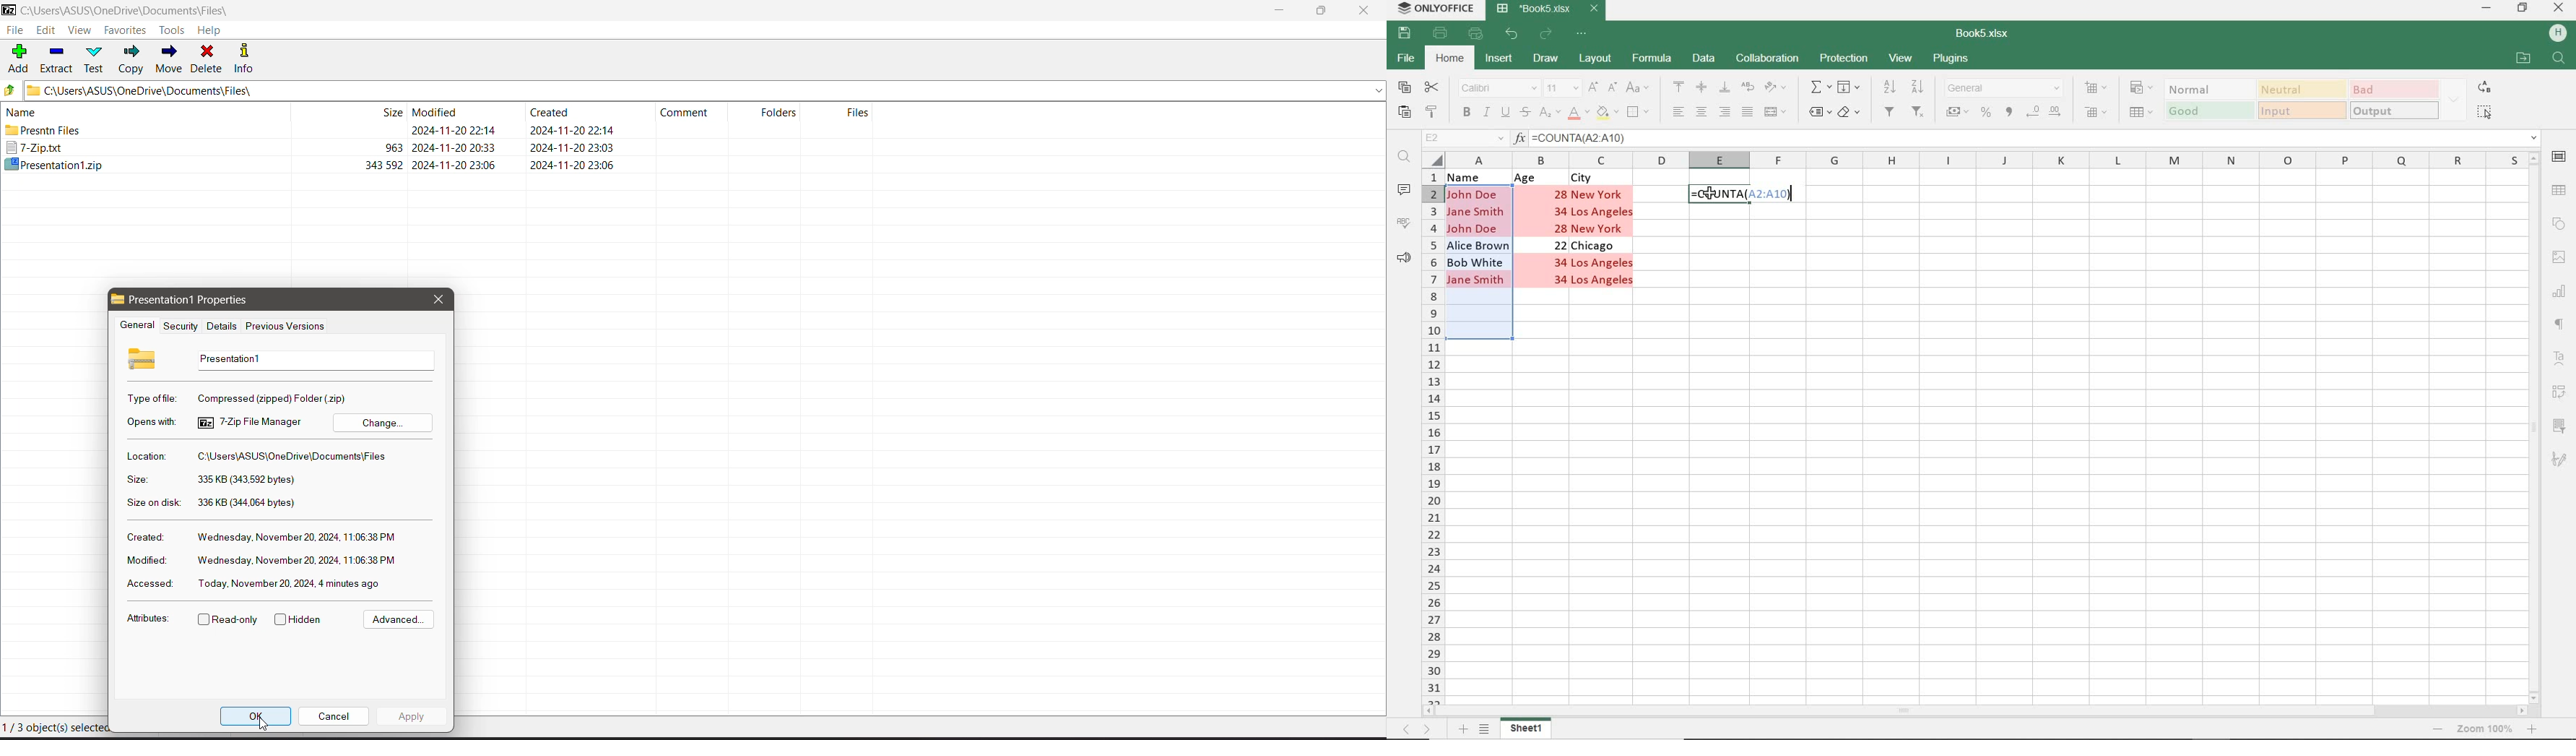 This screenshot has width=2576, height=756. I want to click on HOME, so click(1449, 59).